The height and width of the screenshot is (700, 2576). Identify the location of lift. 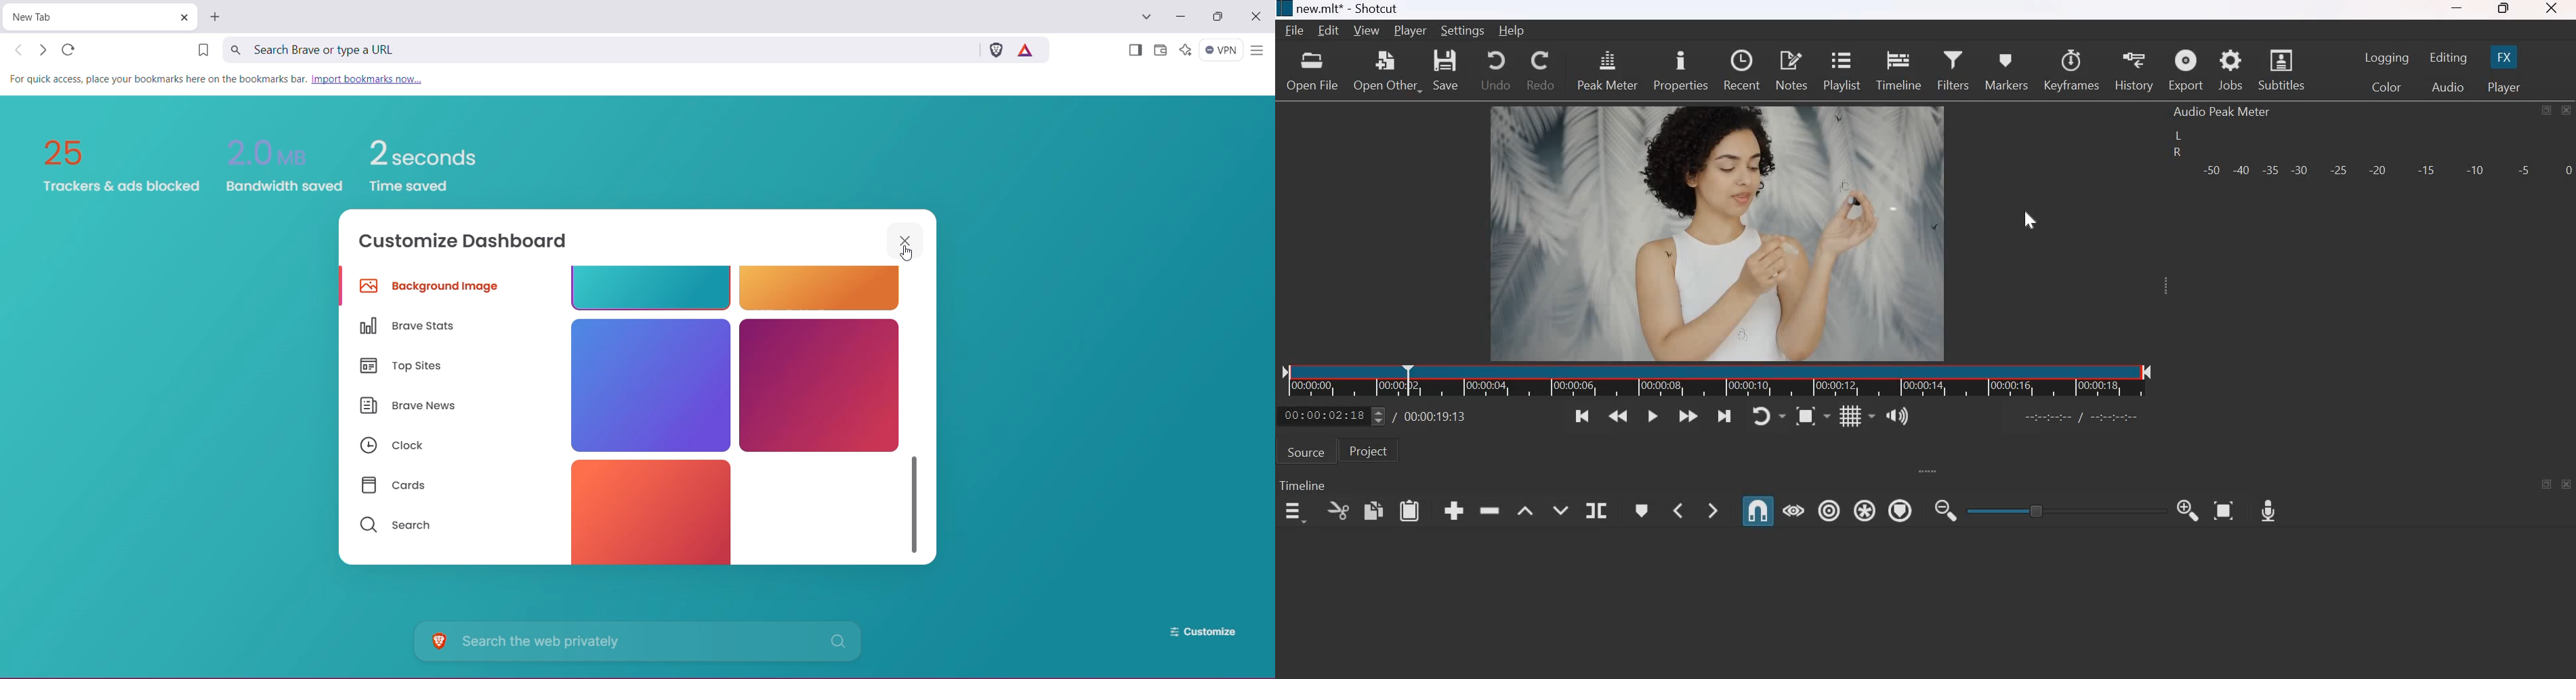
(1525, 510).